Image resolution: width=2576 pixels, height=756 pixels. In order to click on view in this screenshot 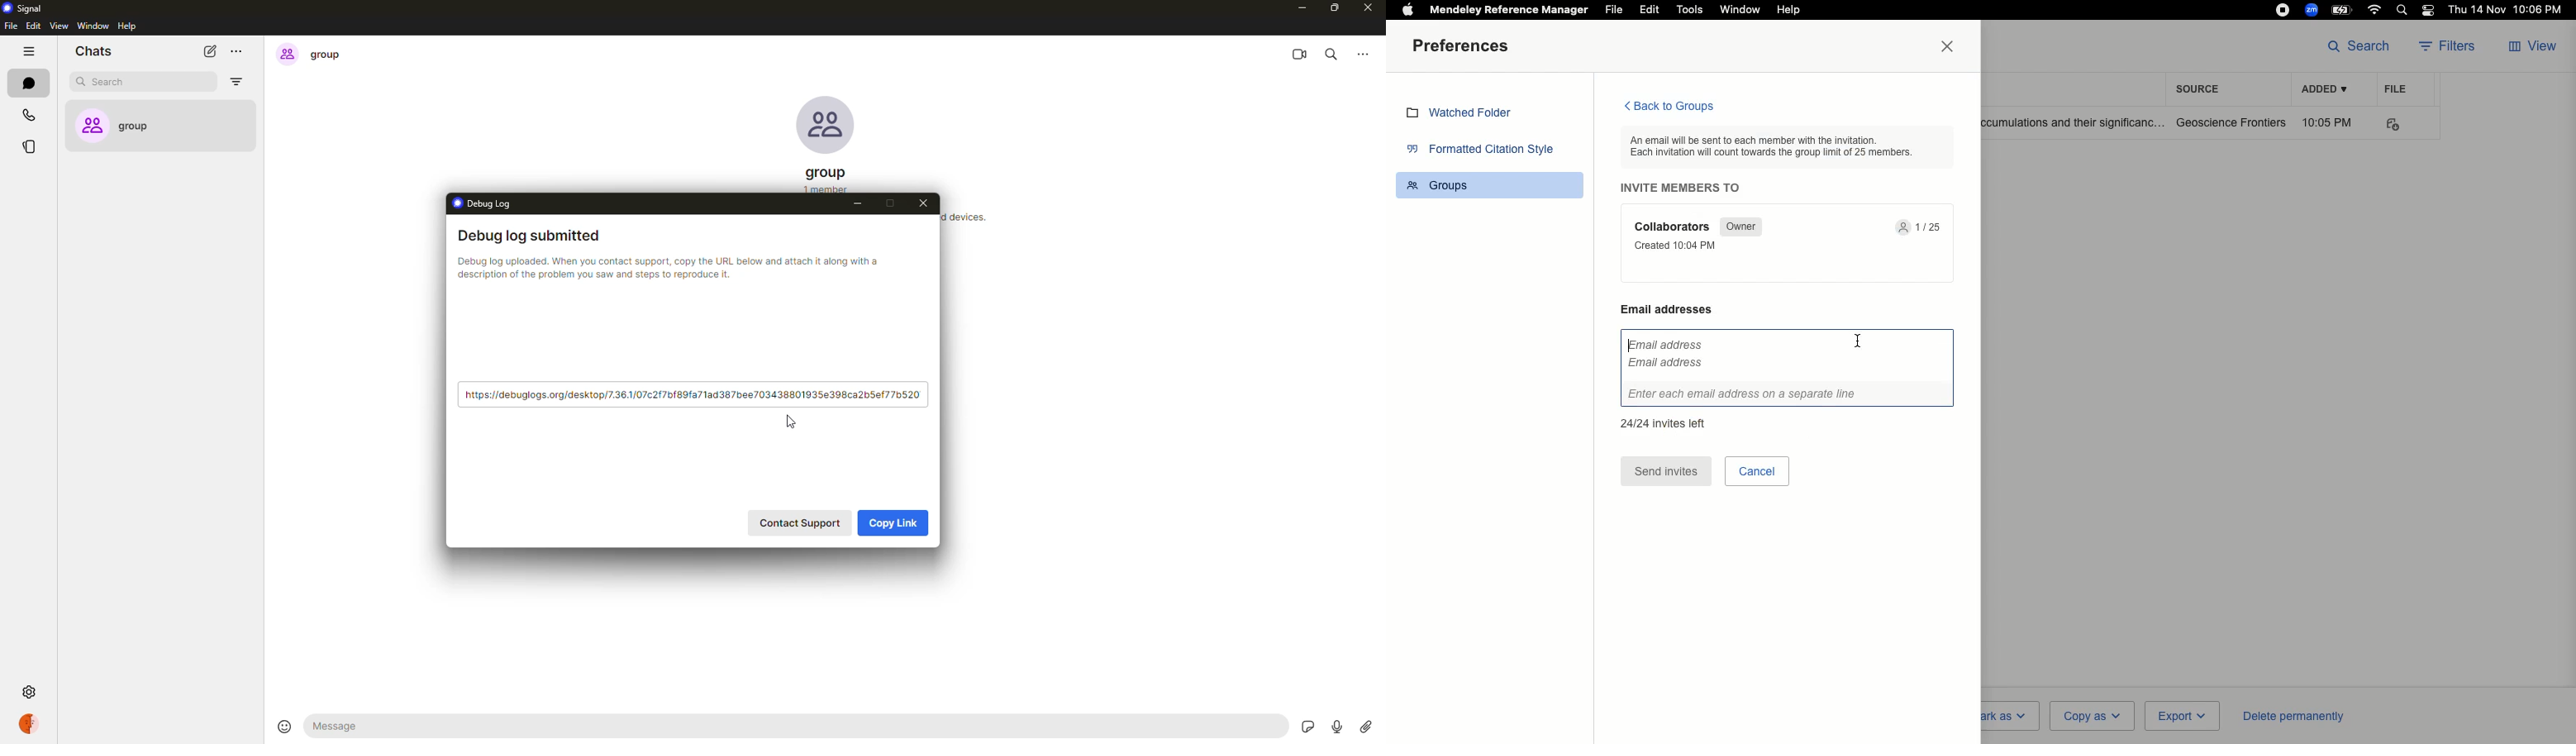, I will do `click(57, 25)`.